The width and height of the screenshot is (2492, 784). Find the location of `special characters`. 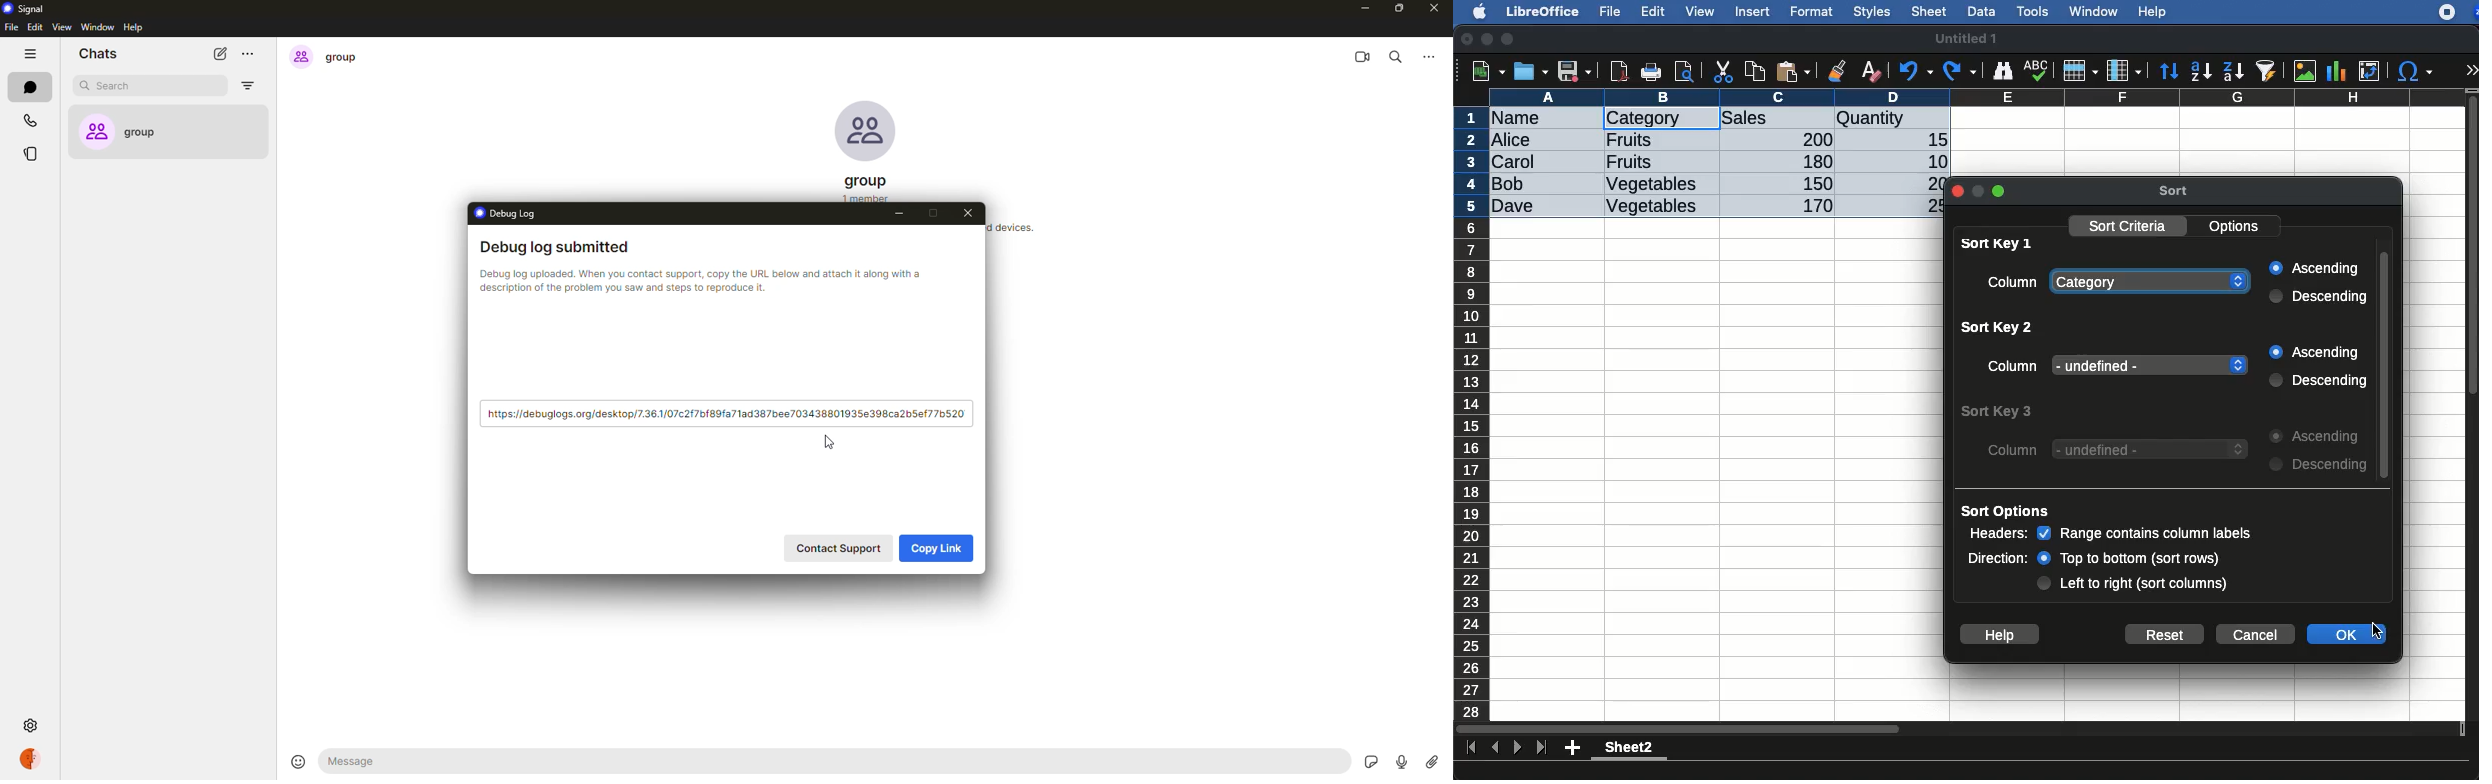

special characters is located at coordinates (2413, 71).